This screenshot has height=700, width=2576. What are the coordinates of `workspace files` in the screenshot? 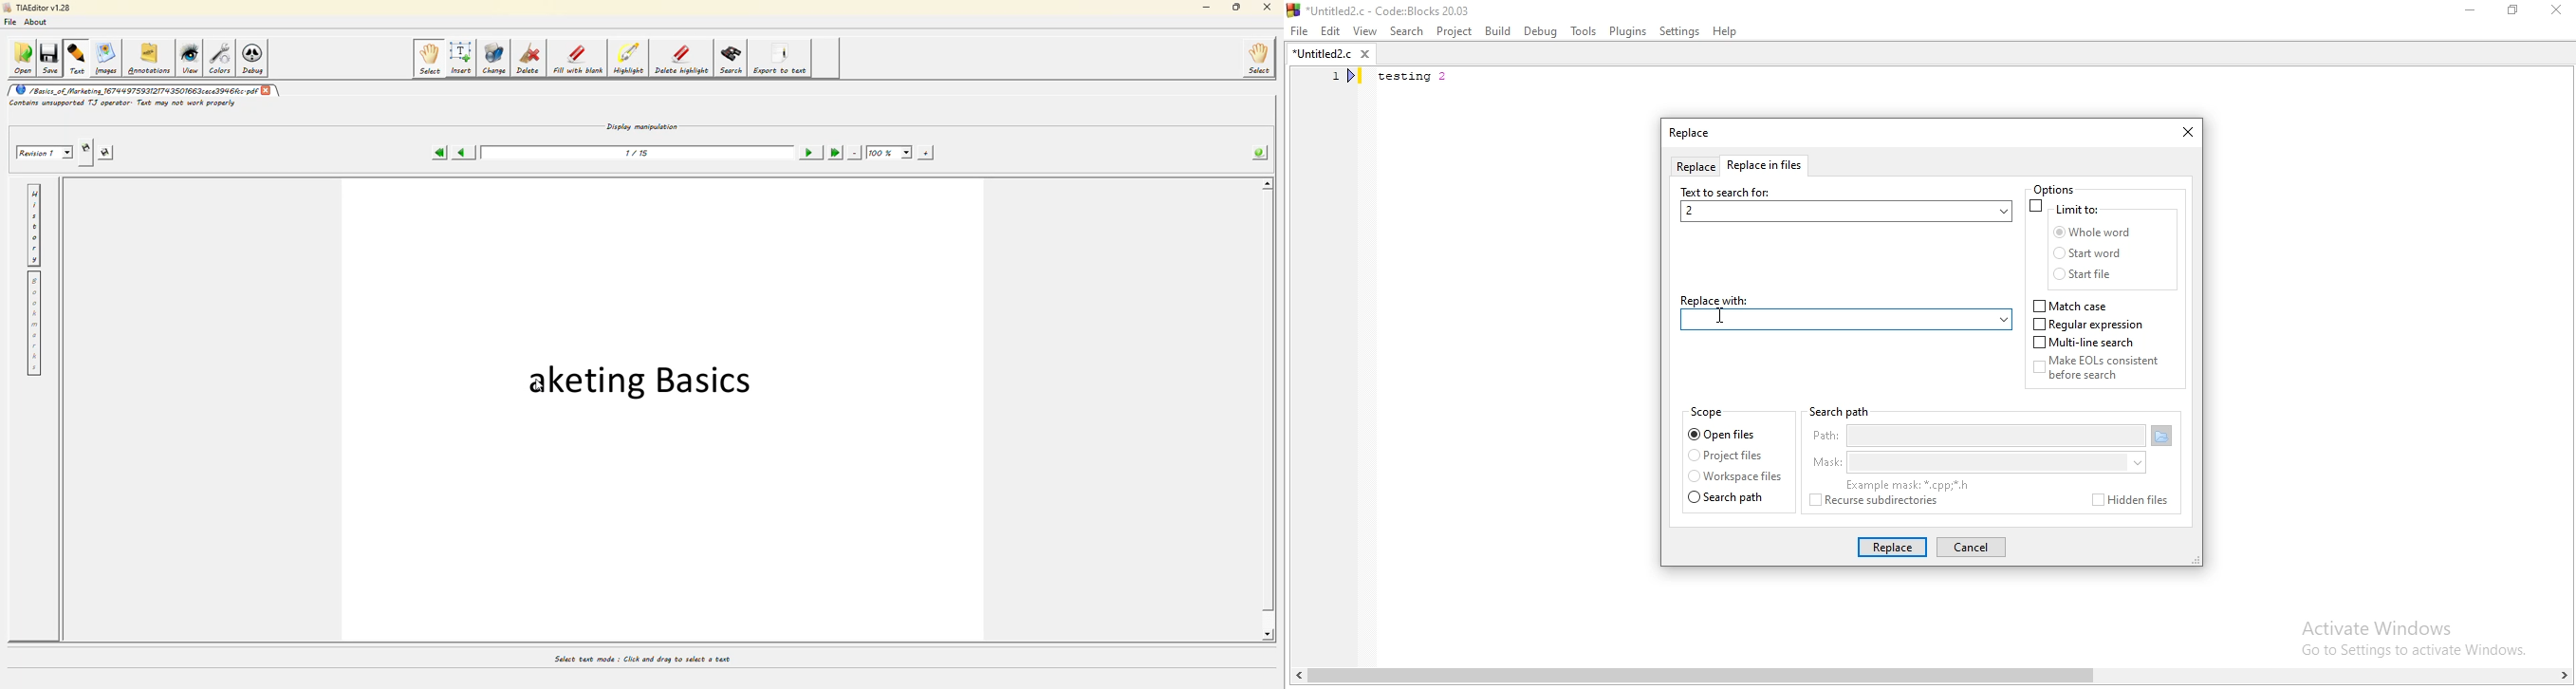 It's located at (1734, 477).